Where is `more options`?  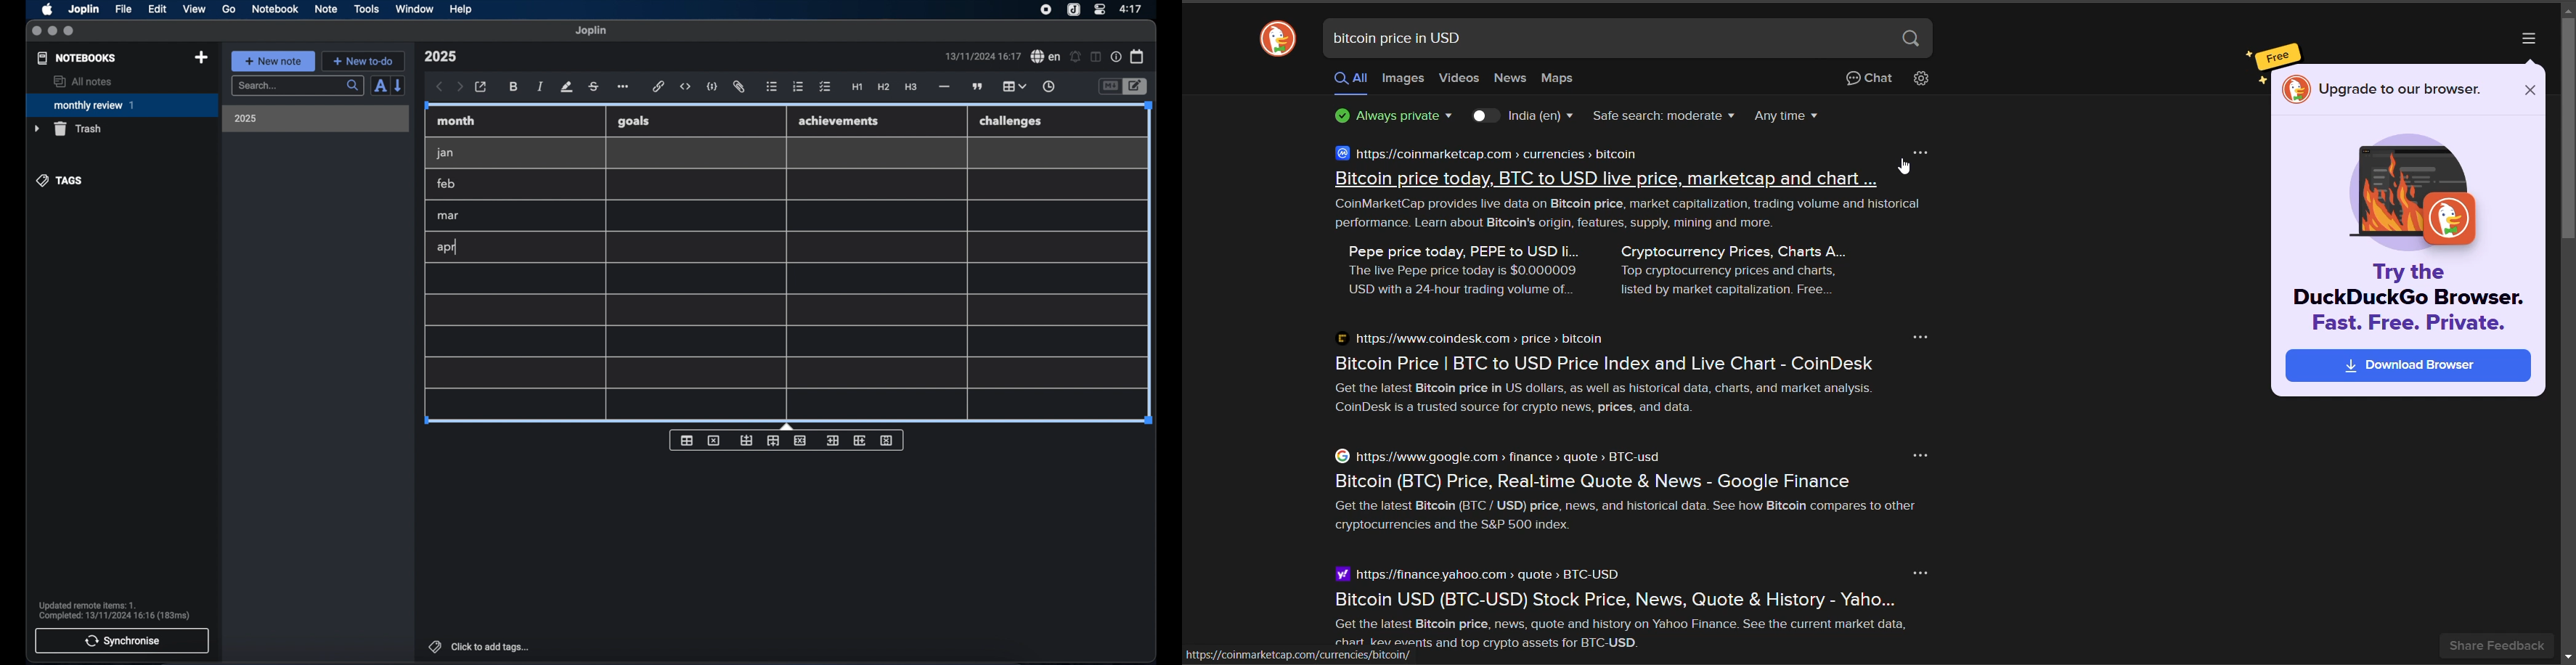
more options is located at coordinates (624, 87).